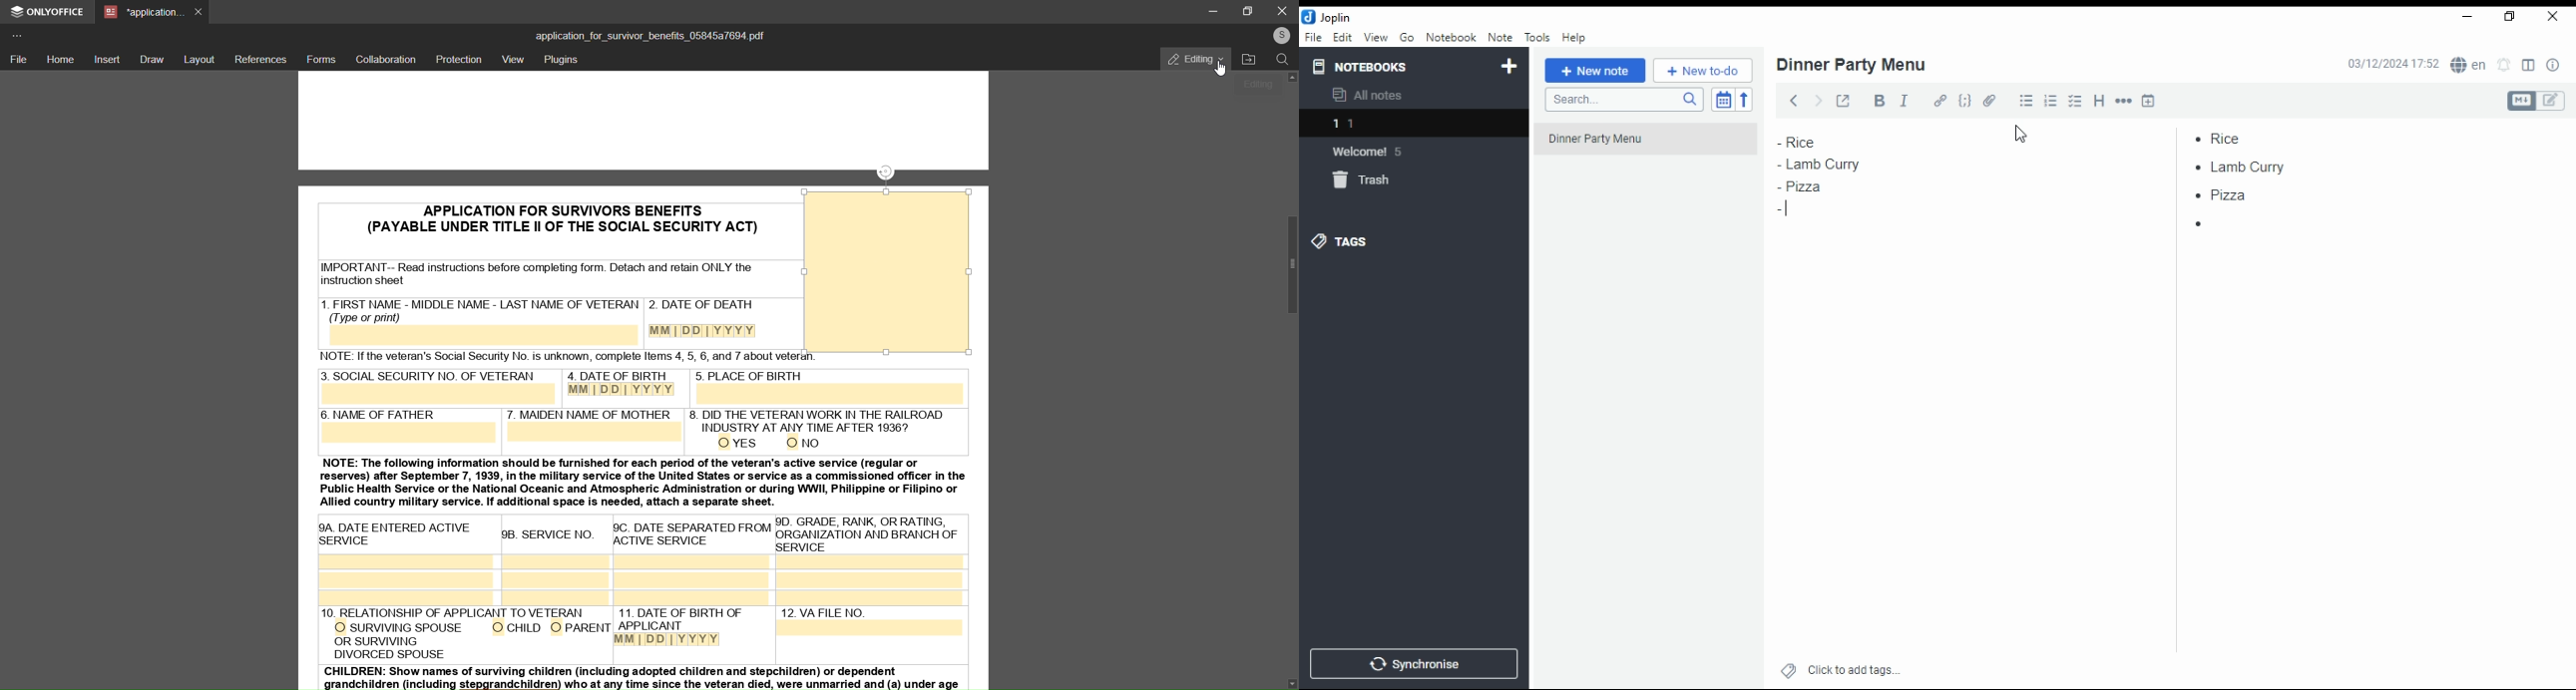 The height and width of the screenshot is (700, 2576). Describe the element at coordinates (49, 14) in the screenshot. I see `onlyoffice` at that location.